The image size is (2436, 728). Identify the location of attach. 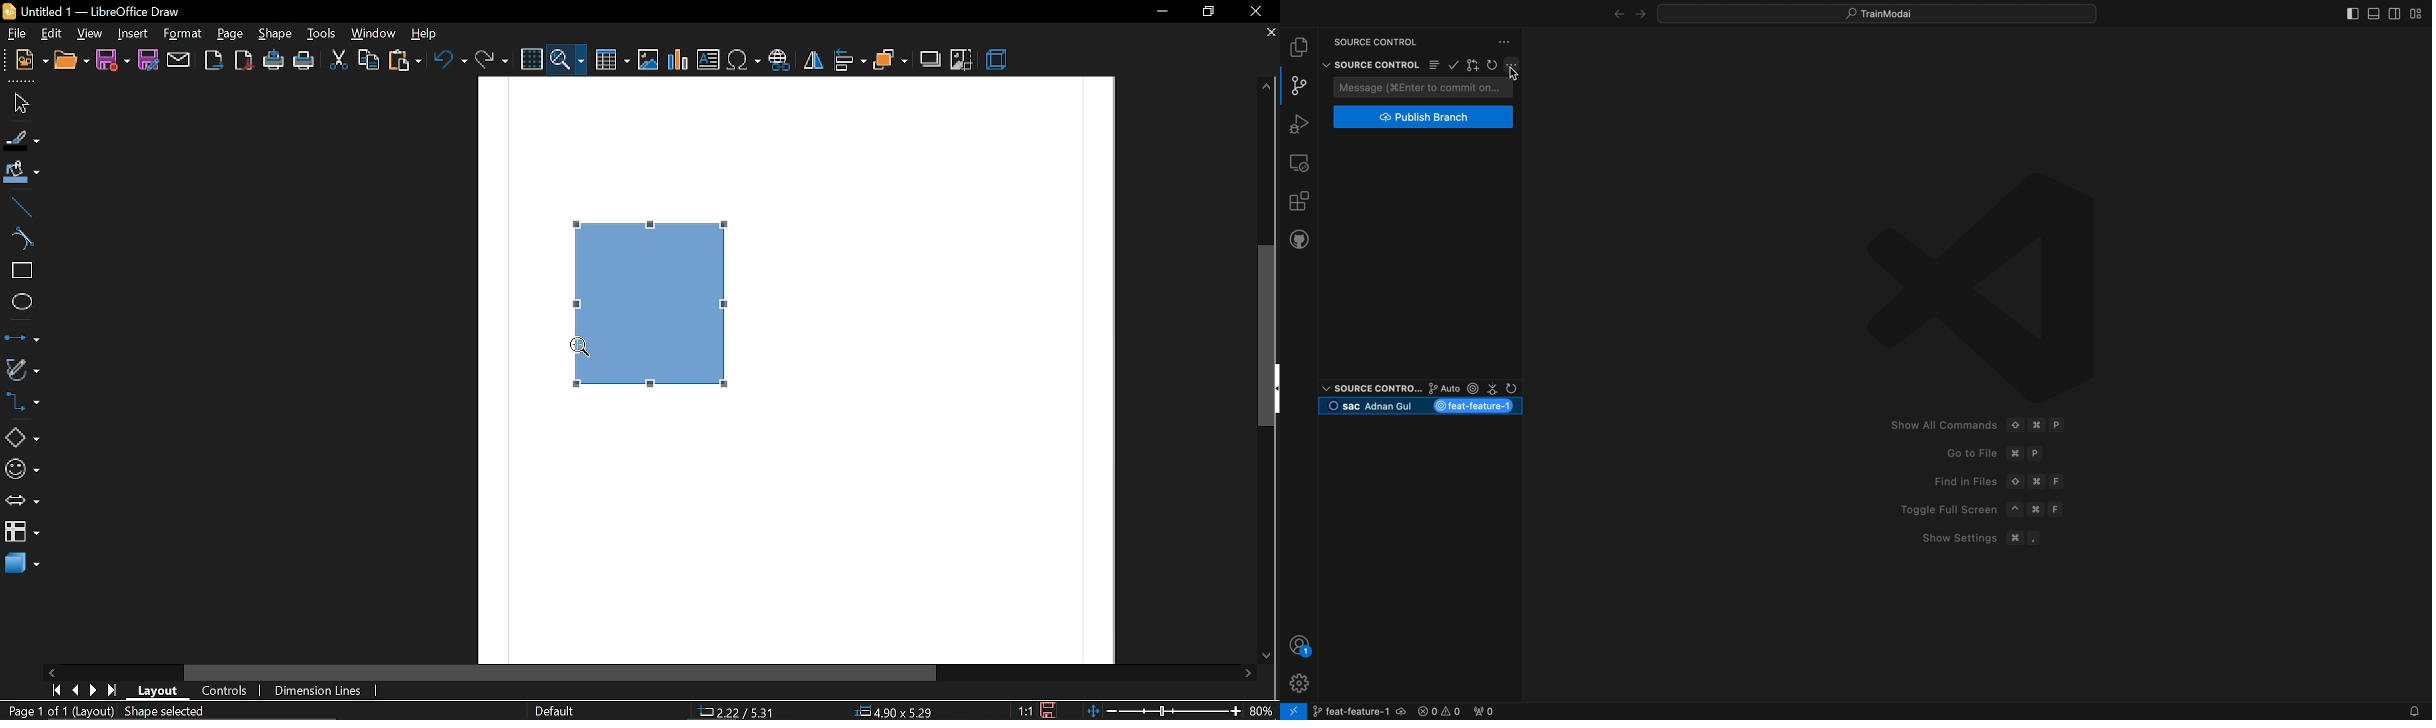
(179, 59).